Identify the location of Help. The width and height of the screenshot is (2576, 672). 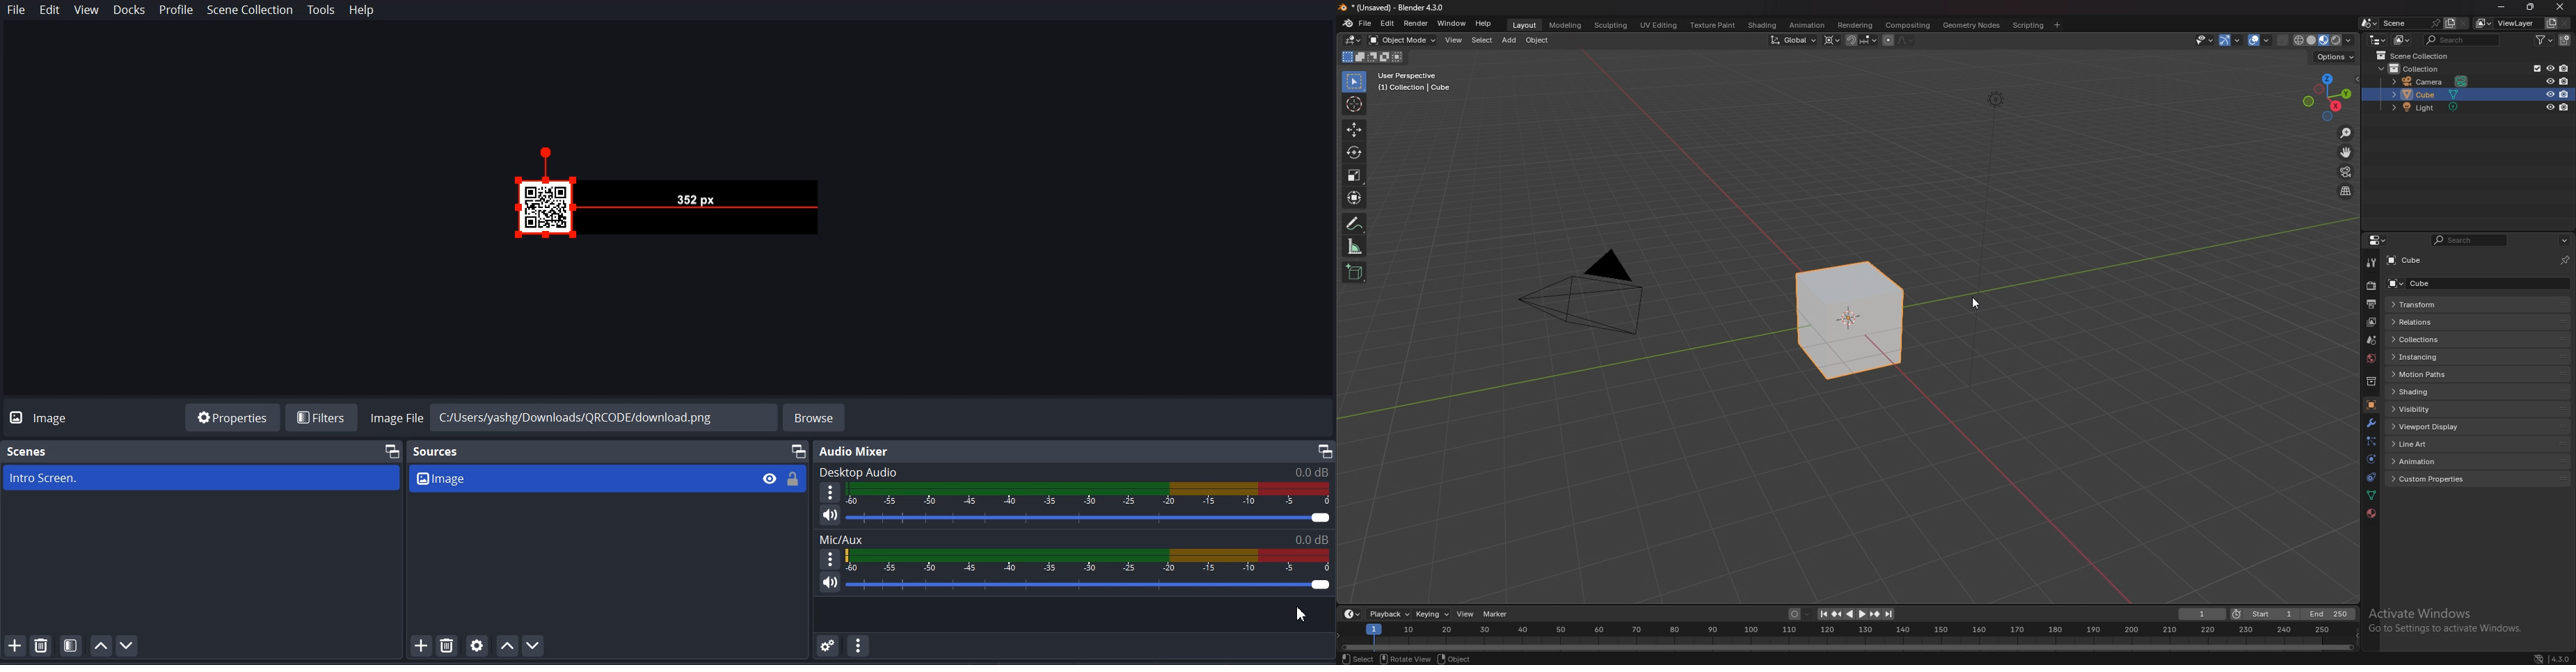
(362, 10).